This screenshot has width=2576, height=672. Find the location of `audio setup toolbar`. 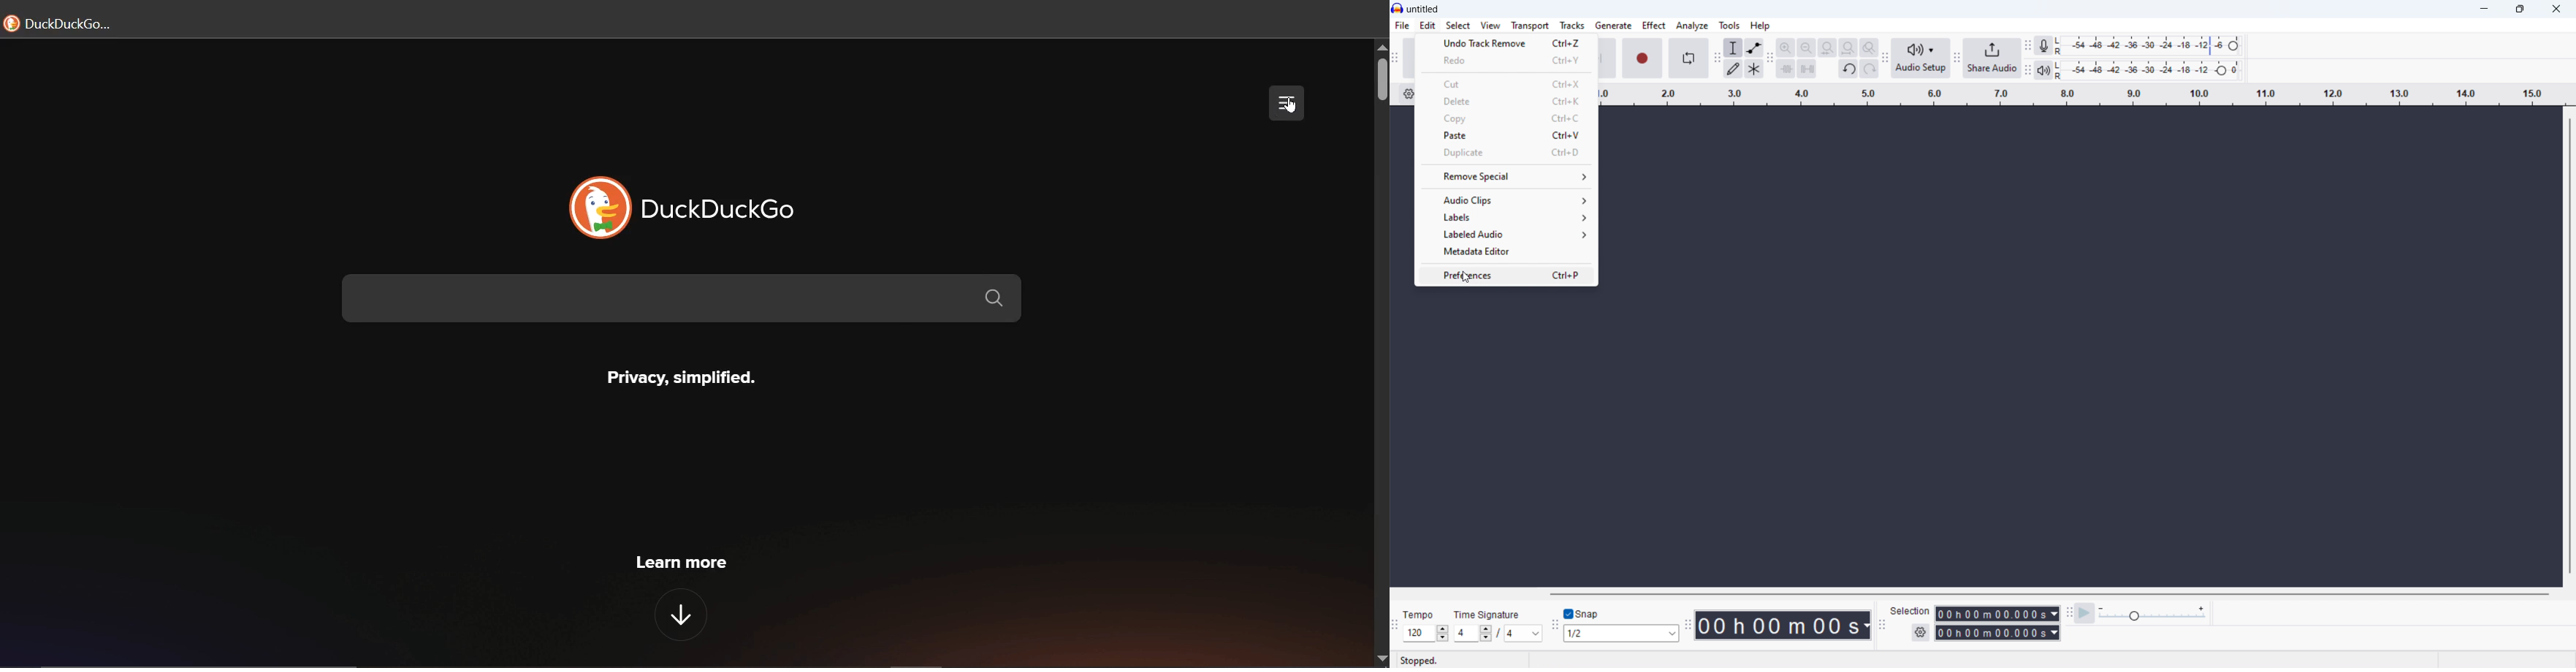

audio setup toolbar is located at coordinates (1885, 58).